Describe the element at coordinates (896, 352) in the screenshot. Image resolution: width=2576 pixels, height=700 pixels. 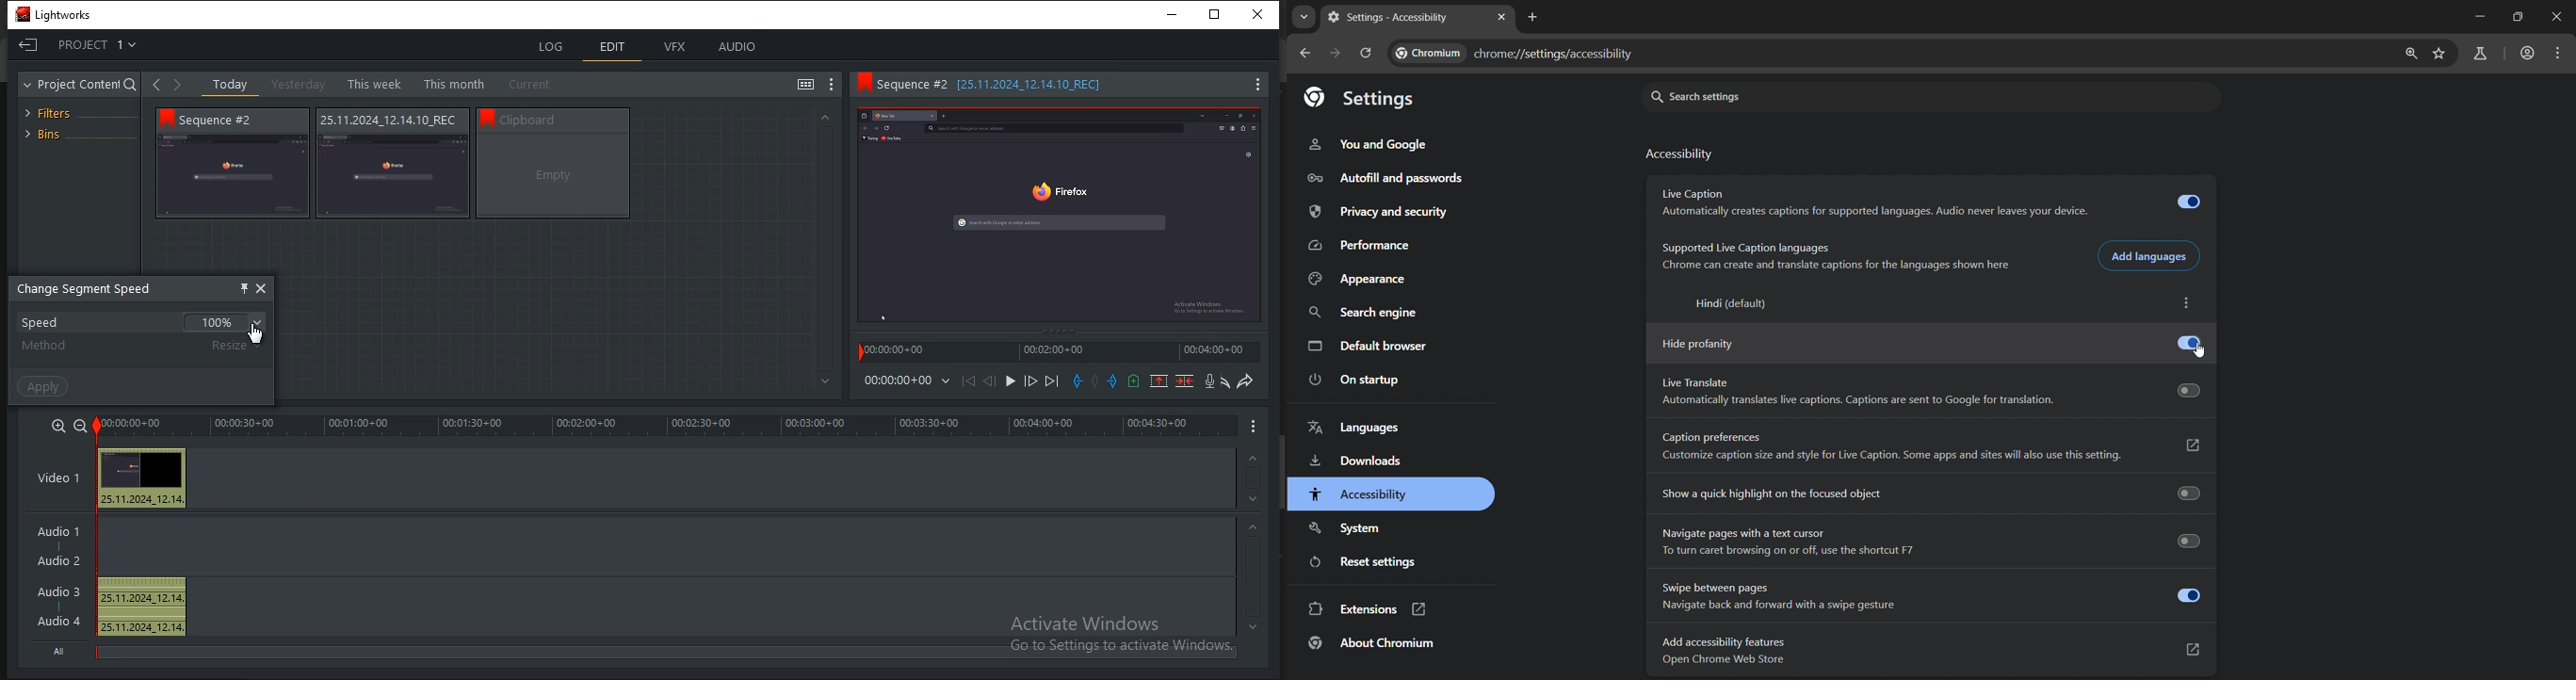
I see `time stamp` at that location.